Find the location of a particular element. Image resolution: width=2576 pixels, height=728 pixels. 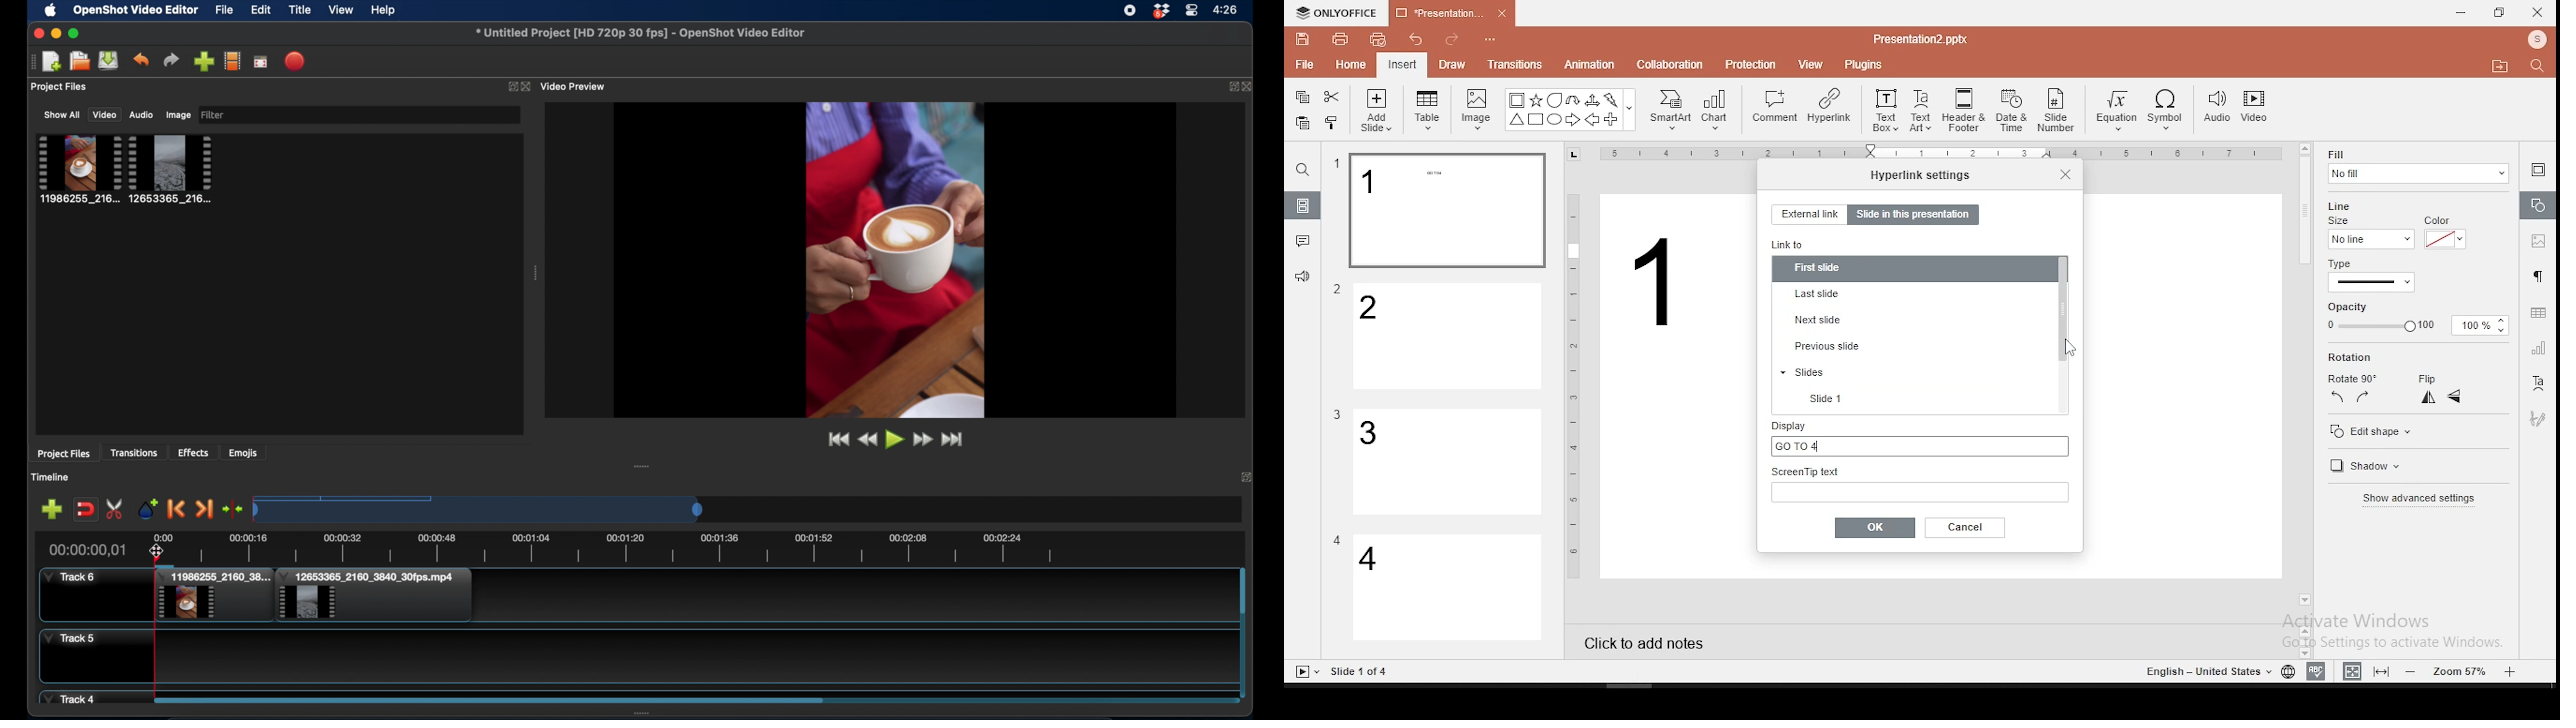

animation is located at coordinates (1588, 66).